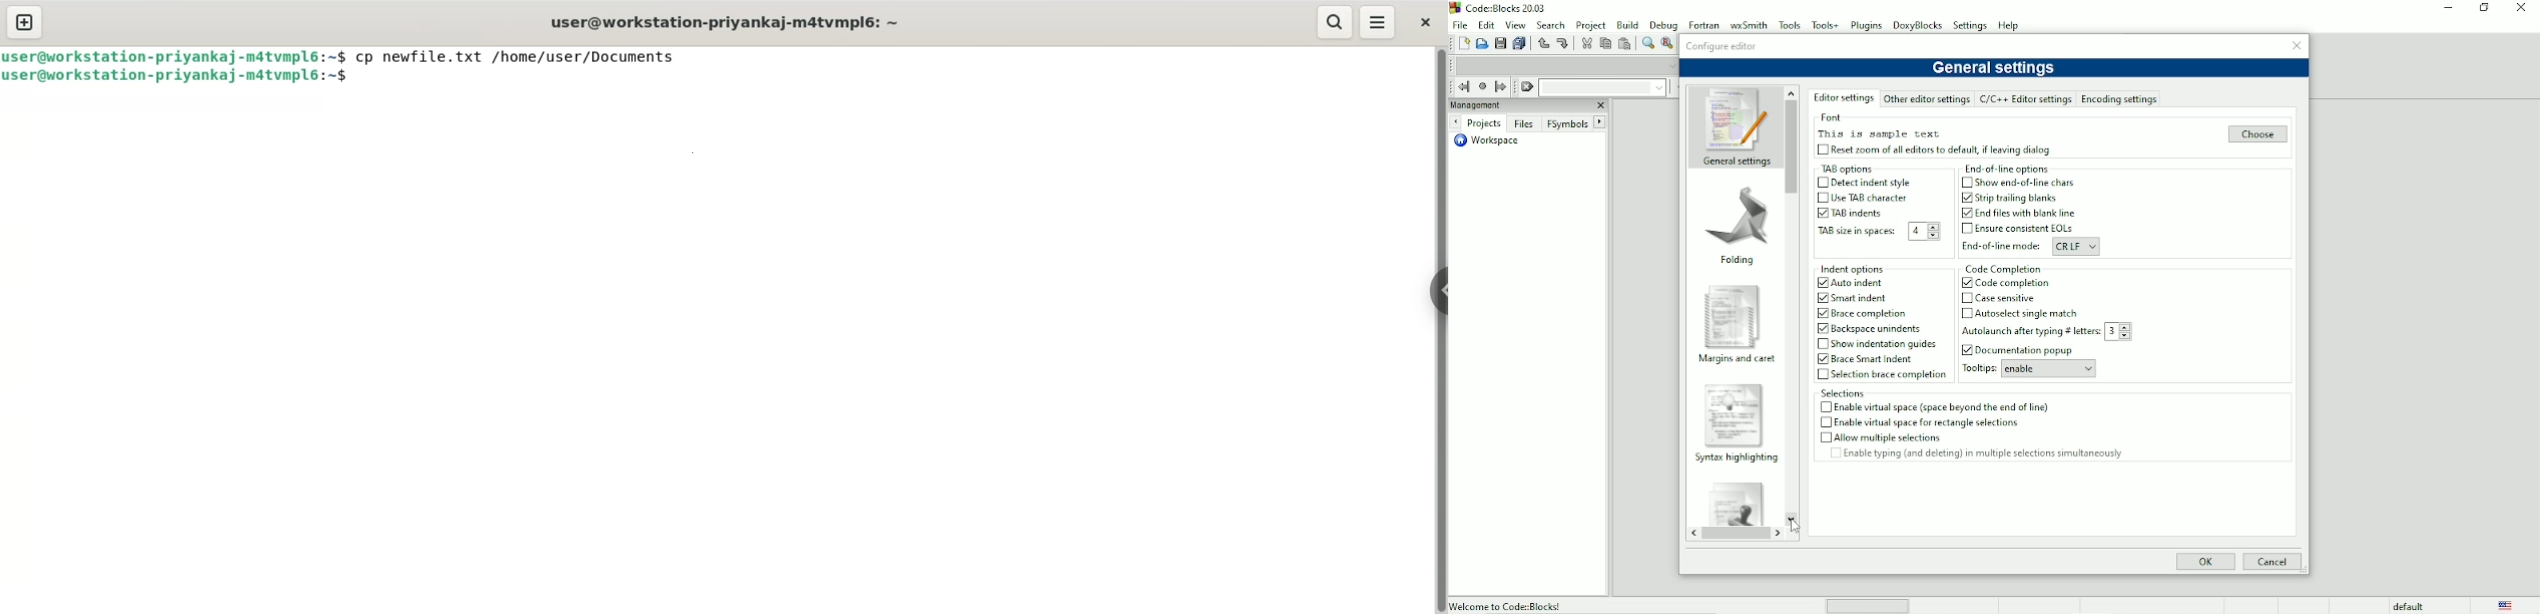 This screenshot has width=2548, height=616. What do you see at coordinates (1943, 407) in the screenshot?
I see `Enable virtual space (space beyond the end of line)` at bounding box center [1943, 407].